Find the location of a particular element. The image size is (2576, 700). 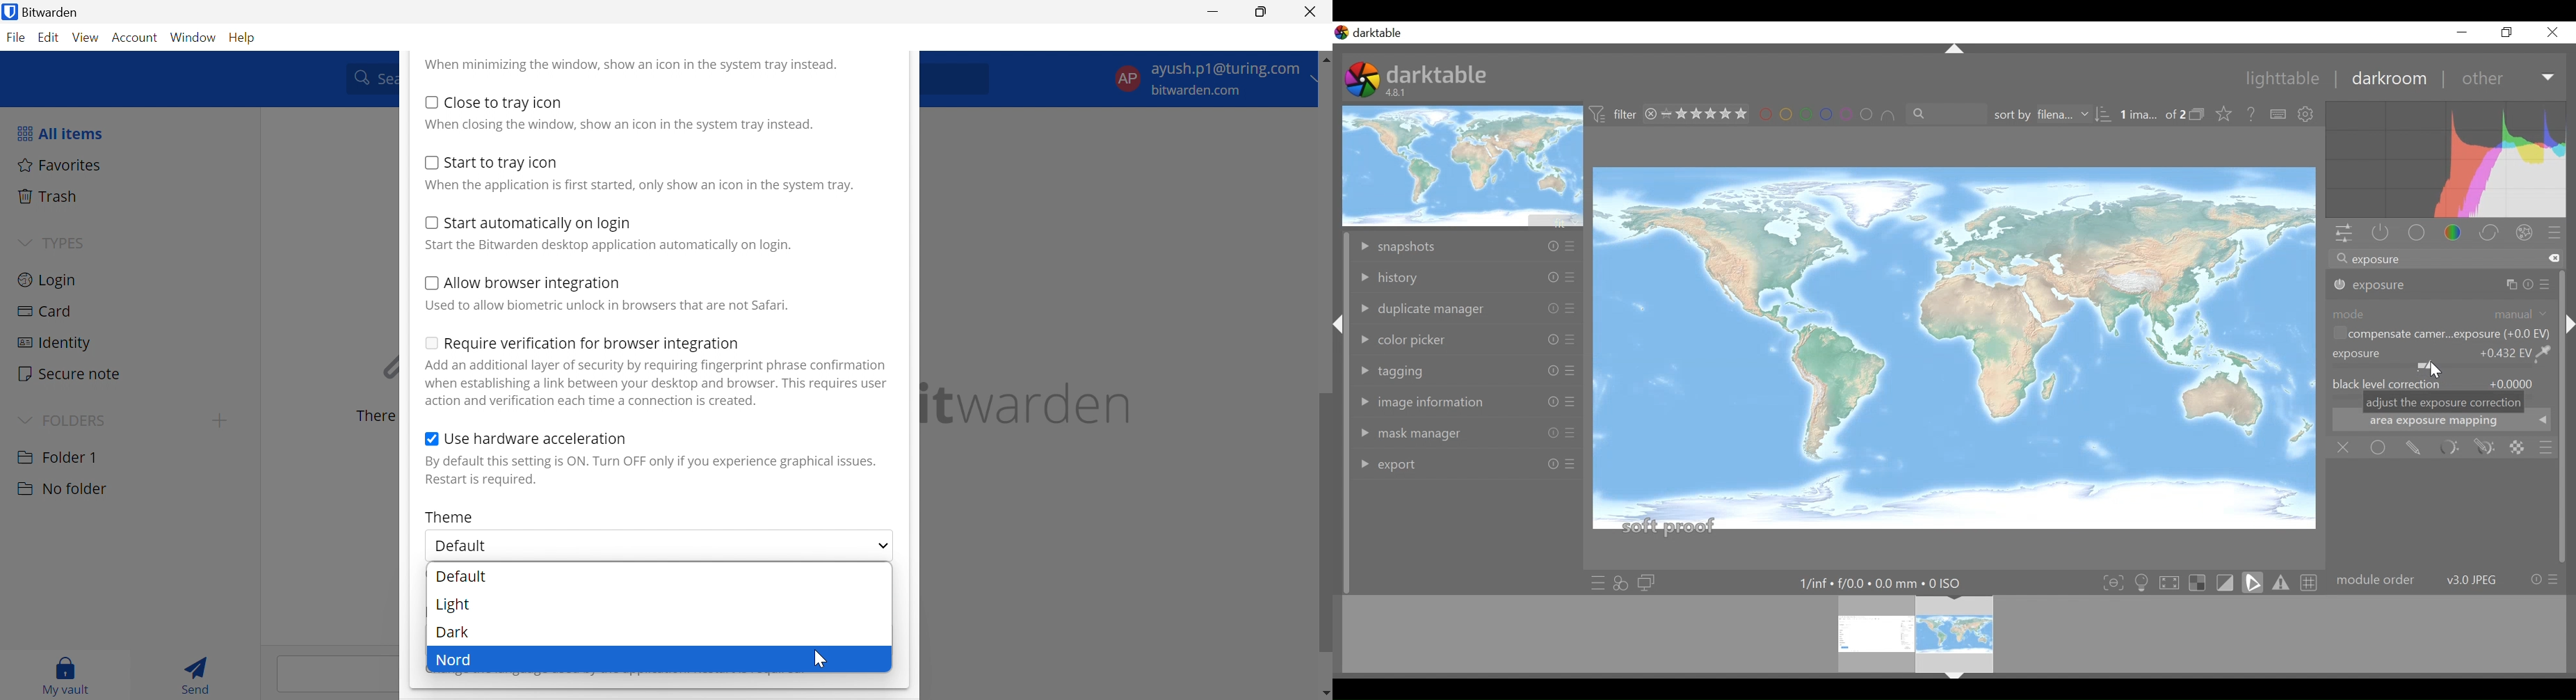

filmstrip is located at coordinates (1951, 633).